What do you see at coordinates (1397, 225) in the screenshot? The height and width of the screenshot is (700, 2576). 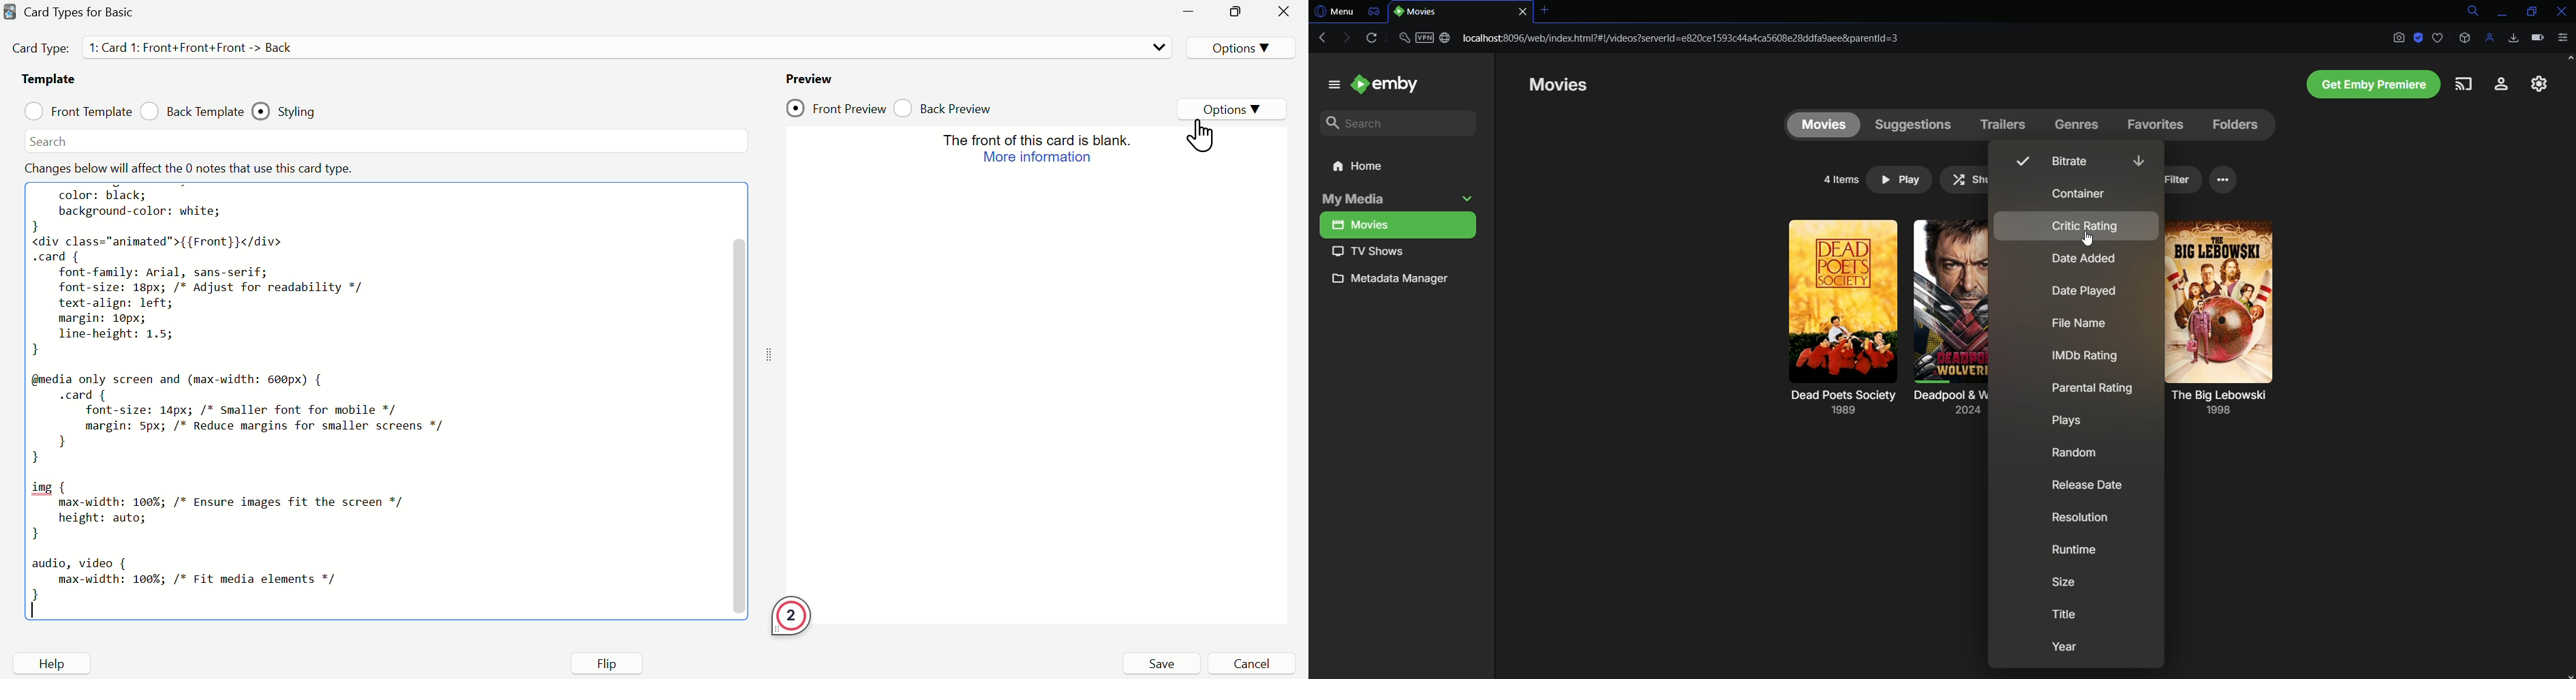 I see `Movies` at bounding box center [1397, 225].